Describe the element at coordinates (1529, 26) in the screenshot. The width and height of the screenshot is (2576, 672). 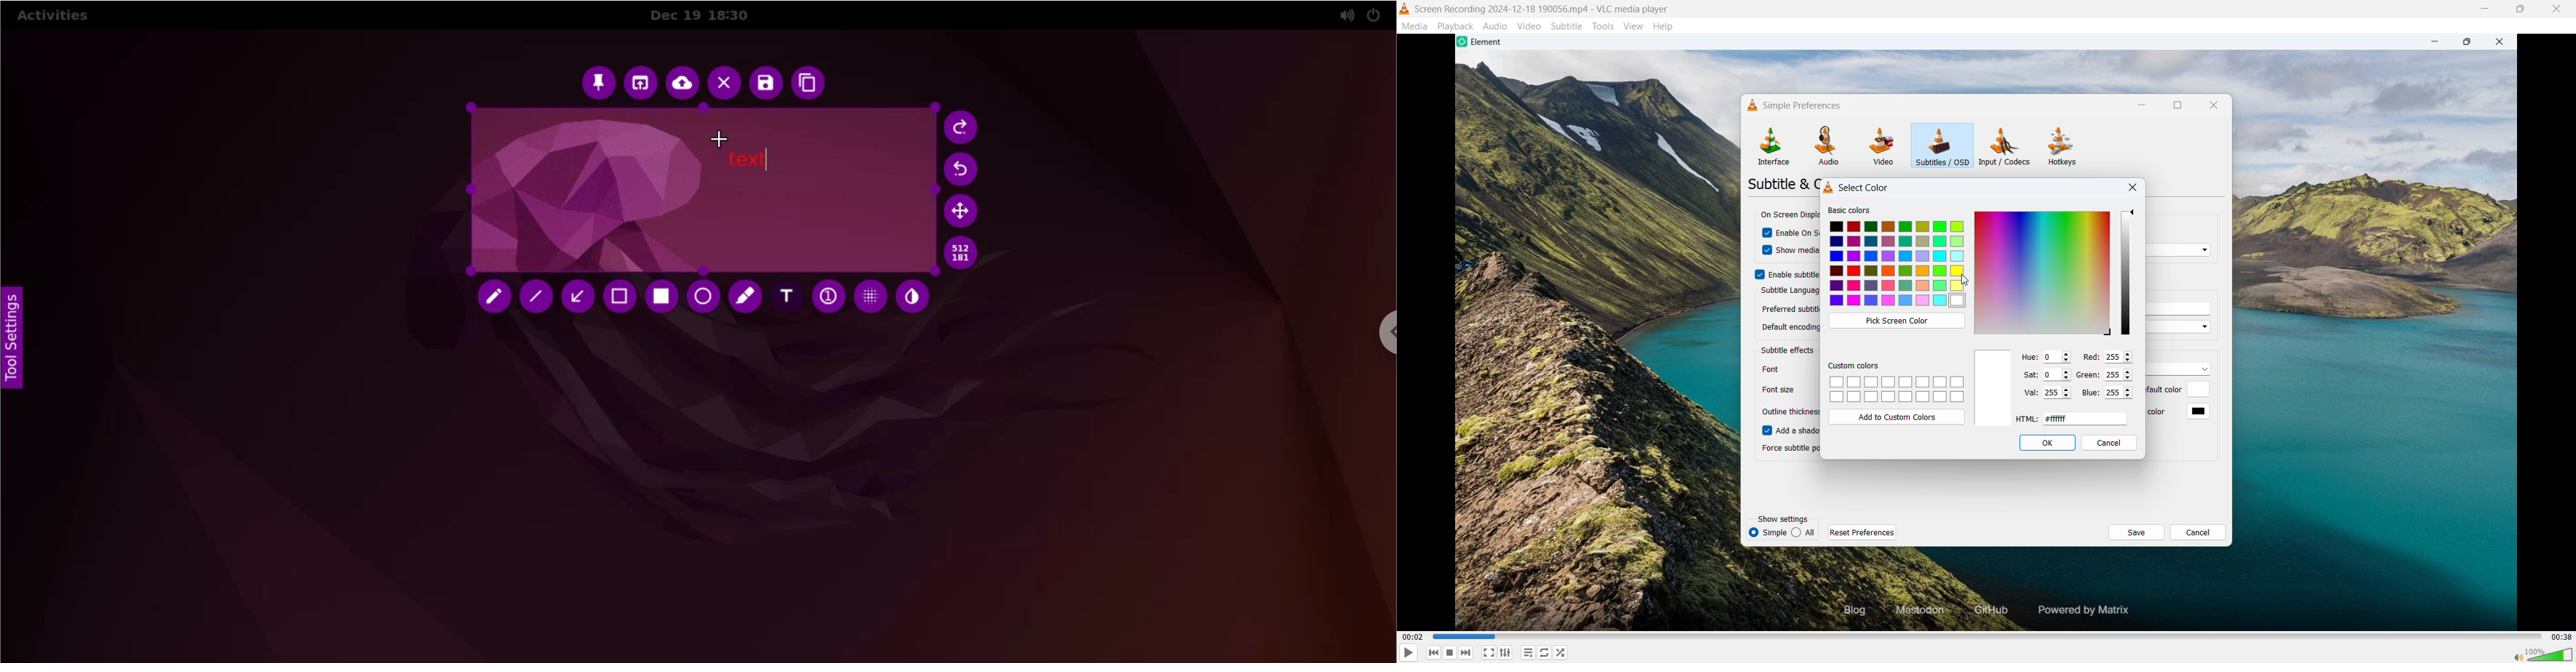
I see `Video ` at that location.